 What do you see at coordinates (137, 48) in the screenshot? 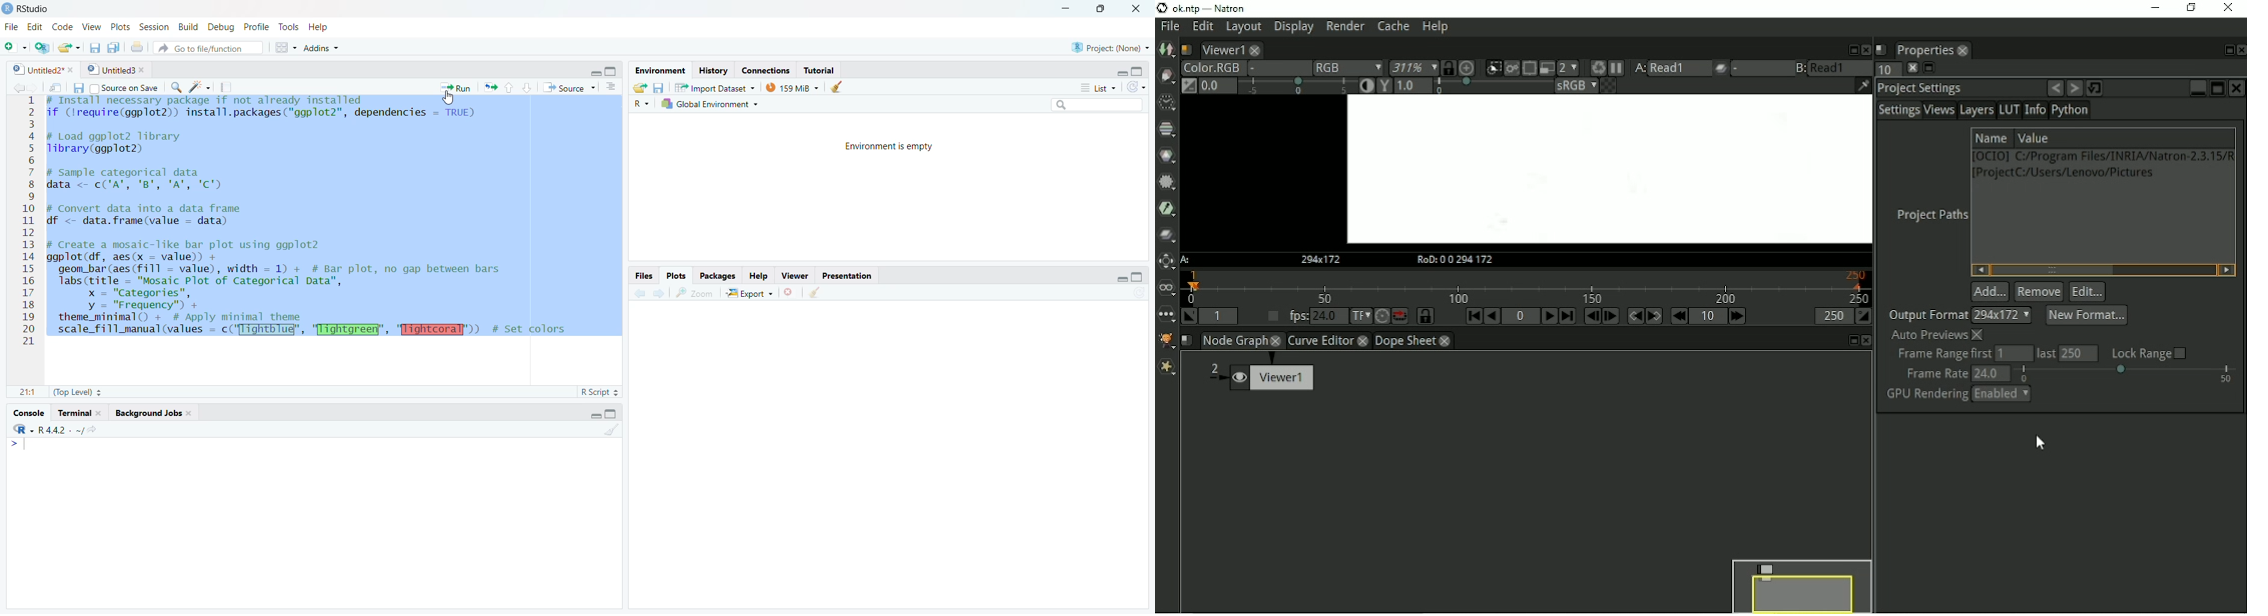
I see `Print` at bounding box center [137, 48].